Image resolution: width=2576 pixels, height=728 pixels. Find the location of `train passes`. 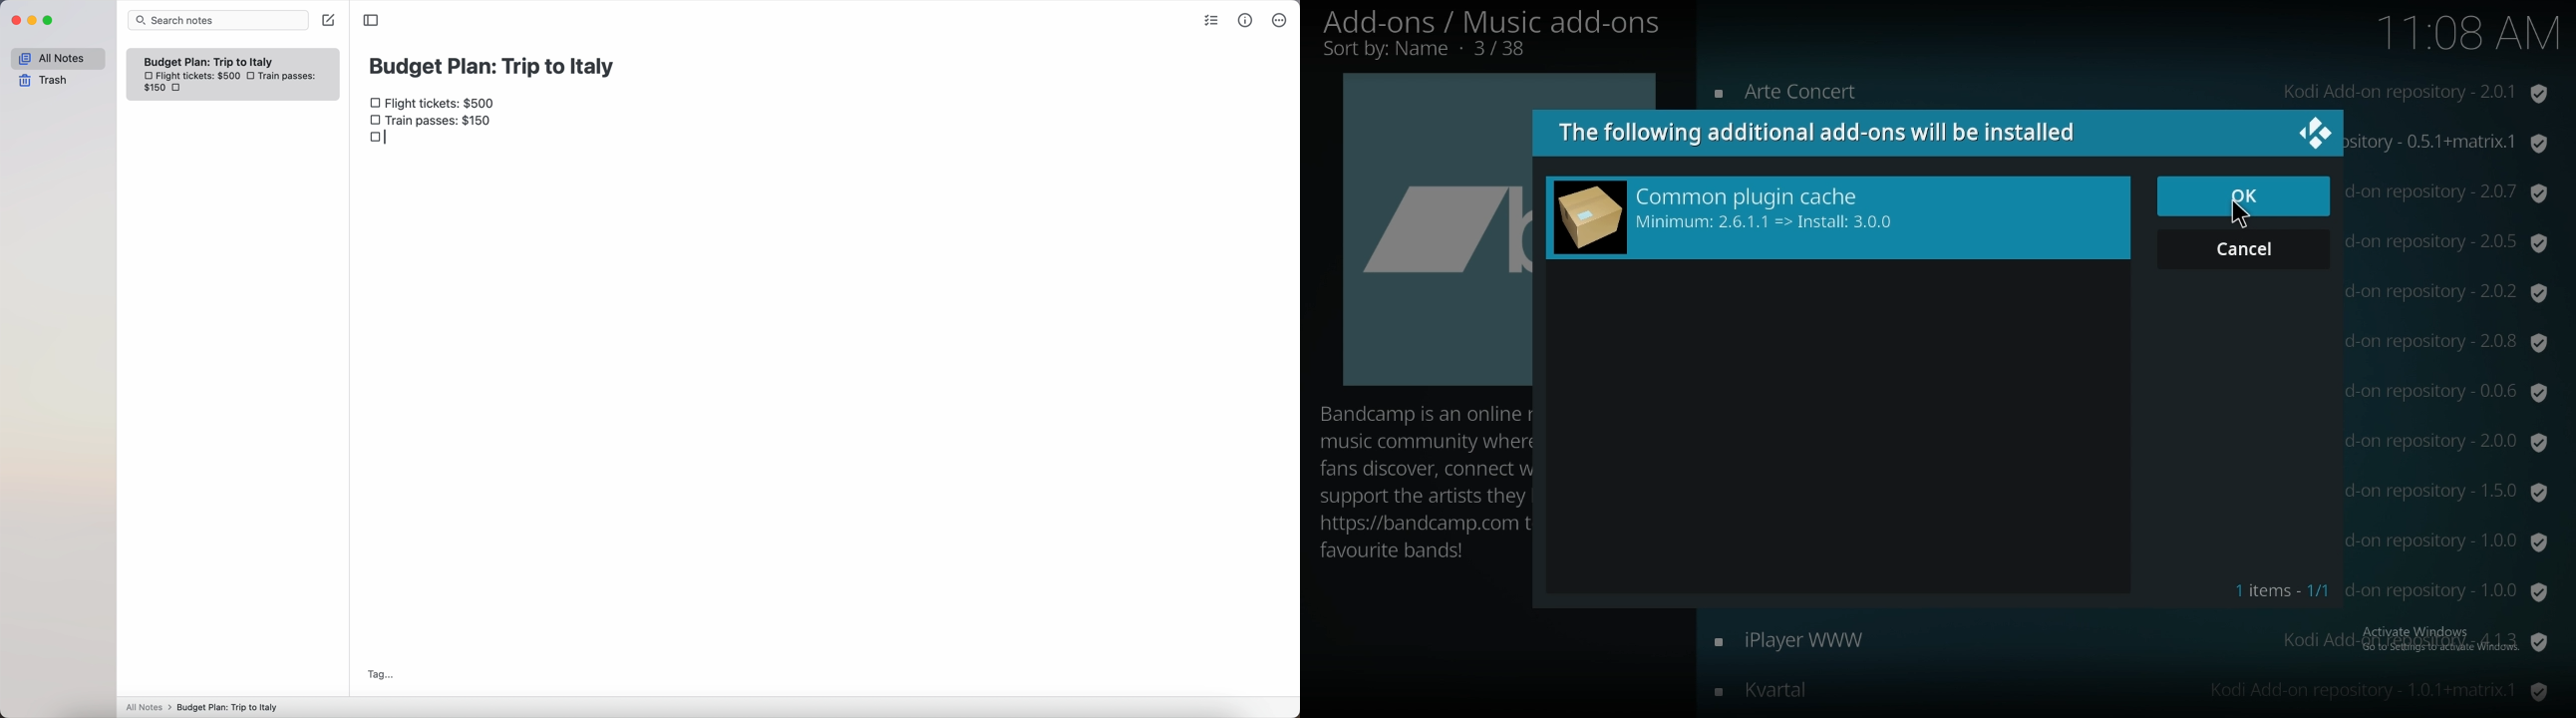

train passes is located at coordinates (432, 123).